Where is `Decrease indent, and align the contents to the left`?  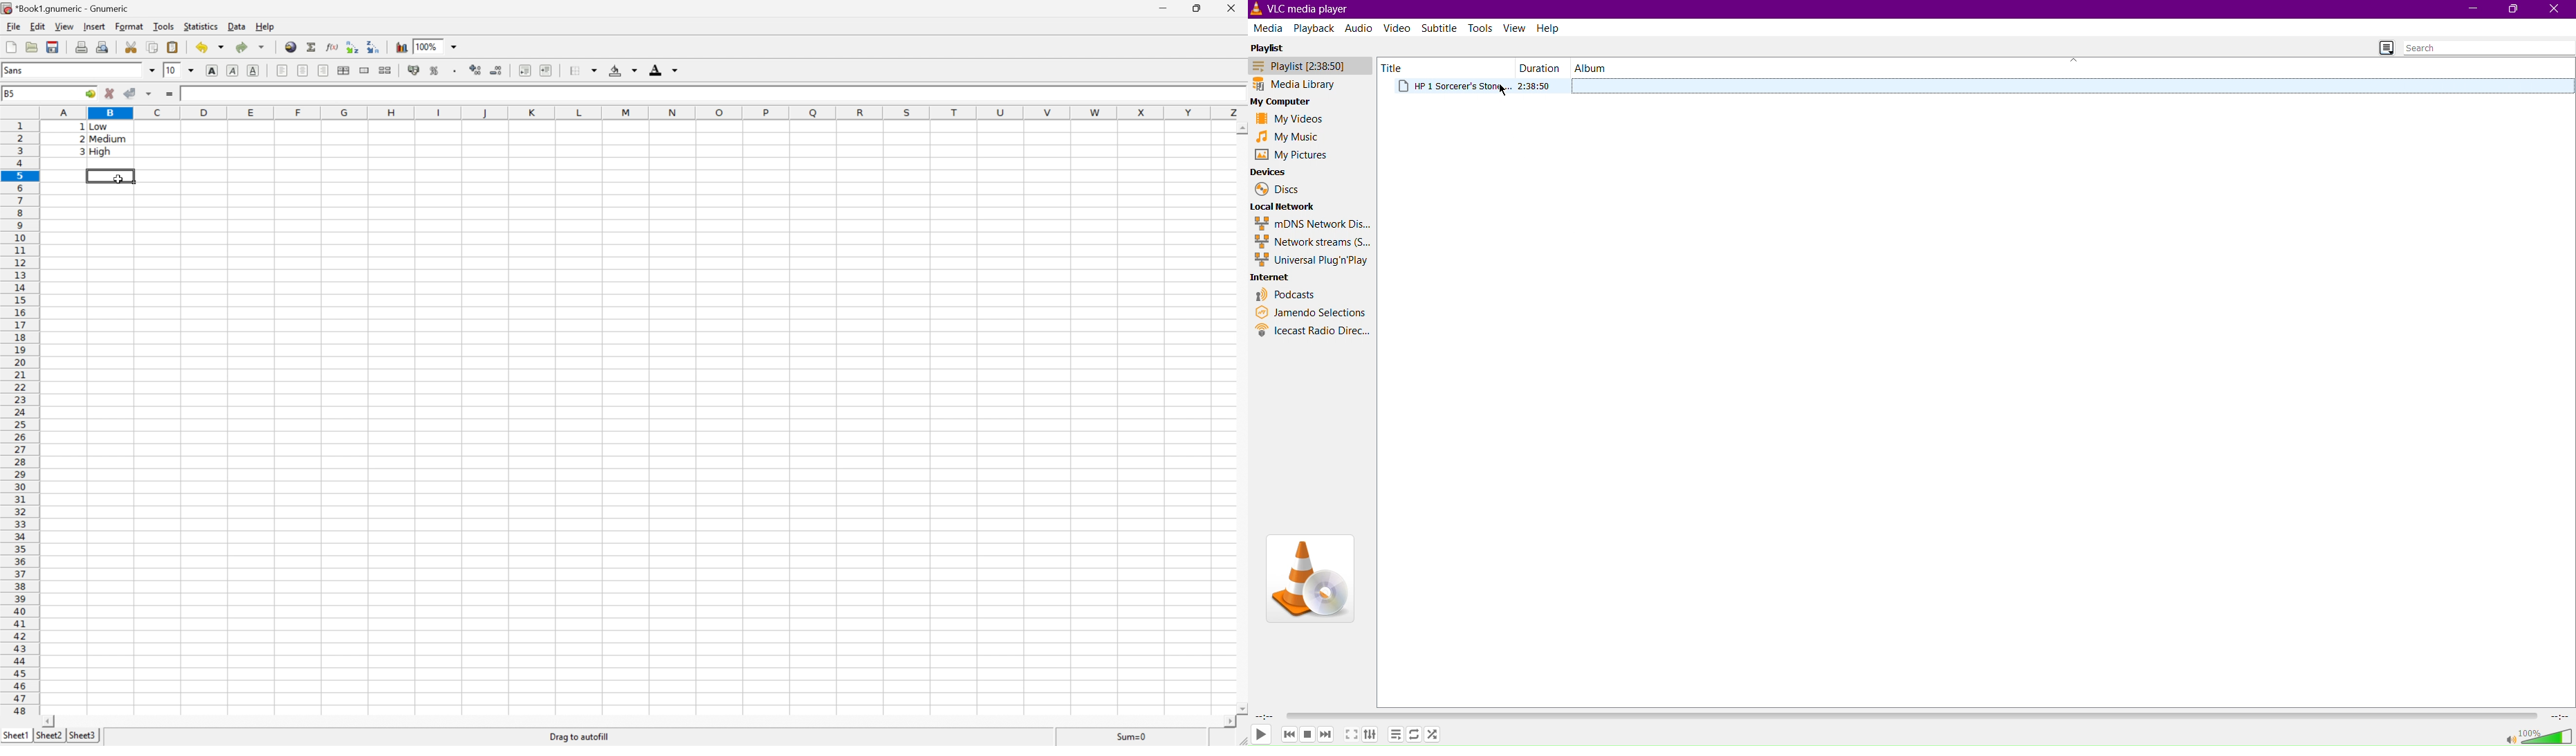 Decrease indent, and align the contents to the left is located at coordinates (525, 70).